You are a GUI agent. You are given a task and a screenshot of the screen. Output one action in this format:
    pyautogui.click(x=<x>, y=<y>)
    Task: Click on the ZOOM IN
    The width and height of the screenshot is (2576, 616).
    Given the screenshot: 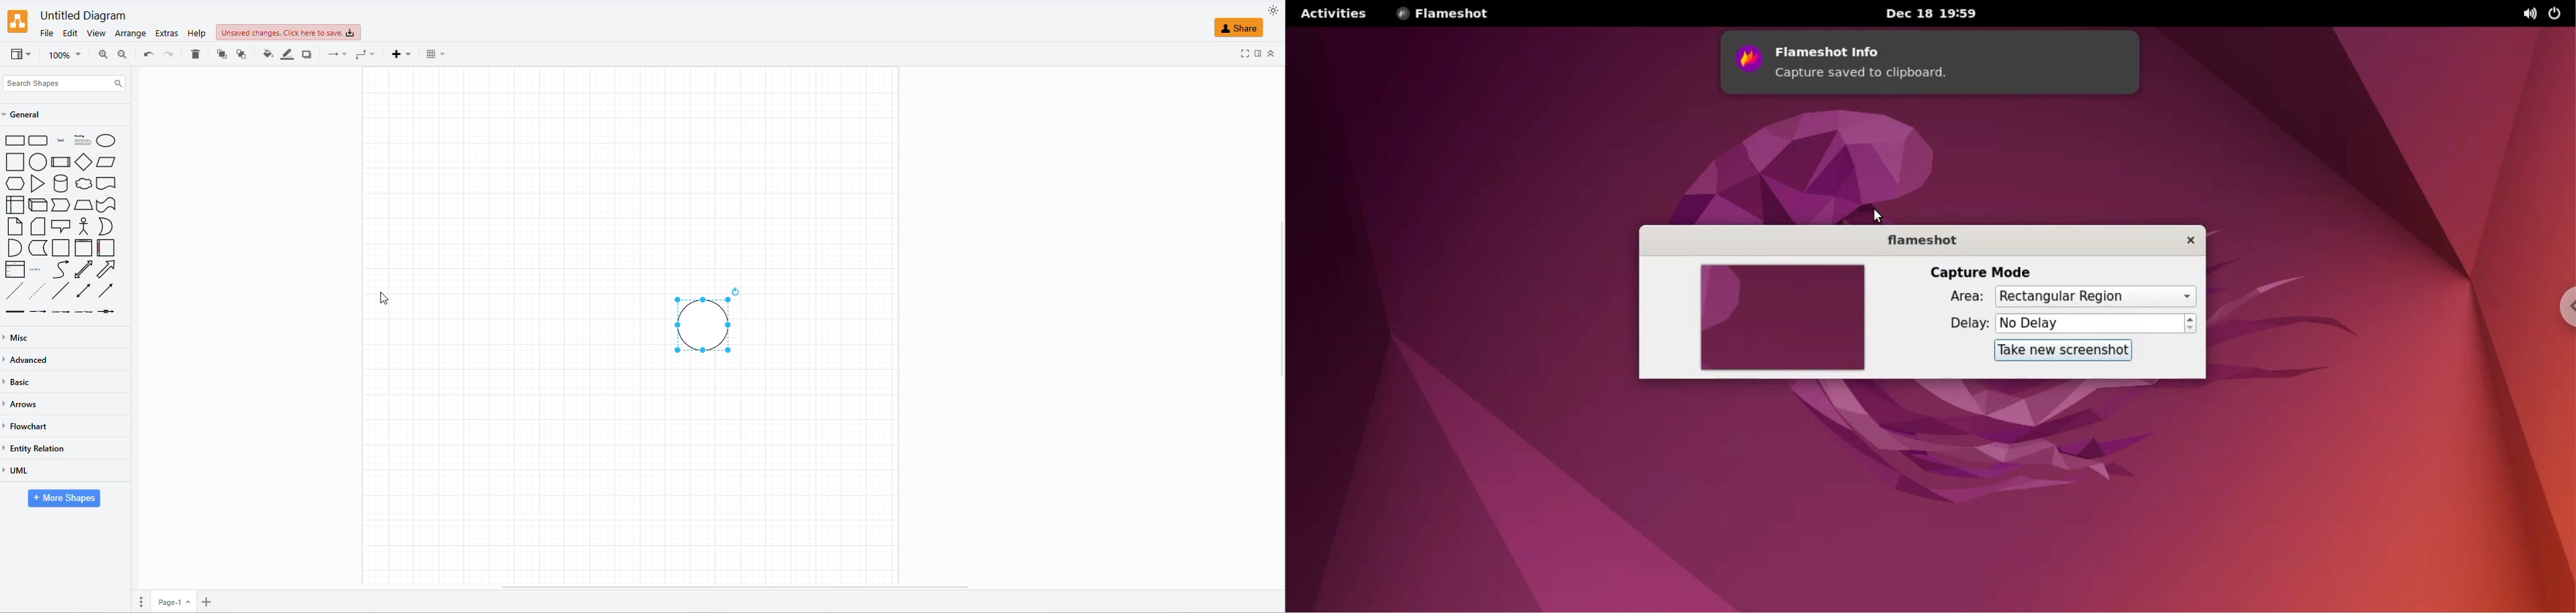 What is the action you would take?
    pyautogui.click(x=100, y=55)
    